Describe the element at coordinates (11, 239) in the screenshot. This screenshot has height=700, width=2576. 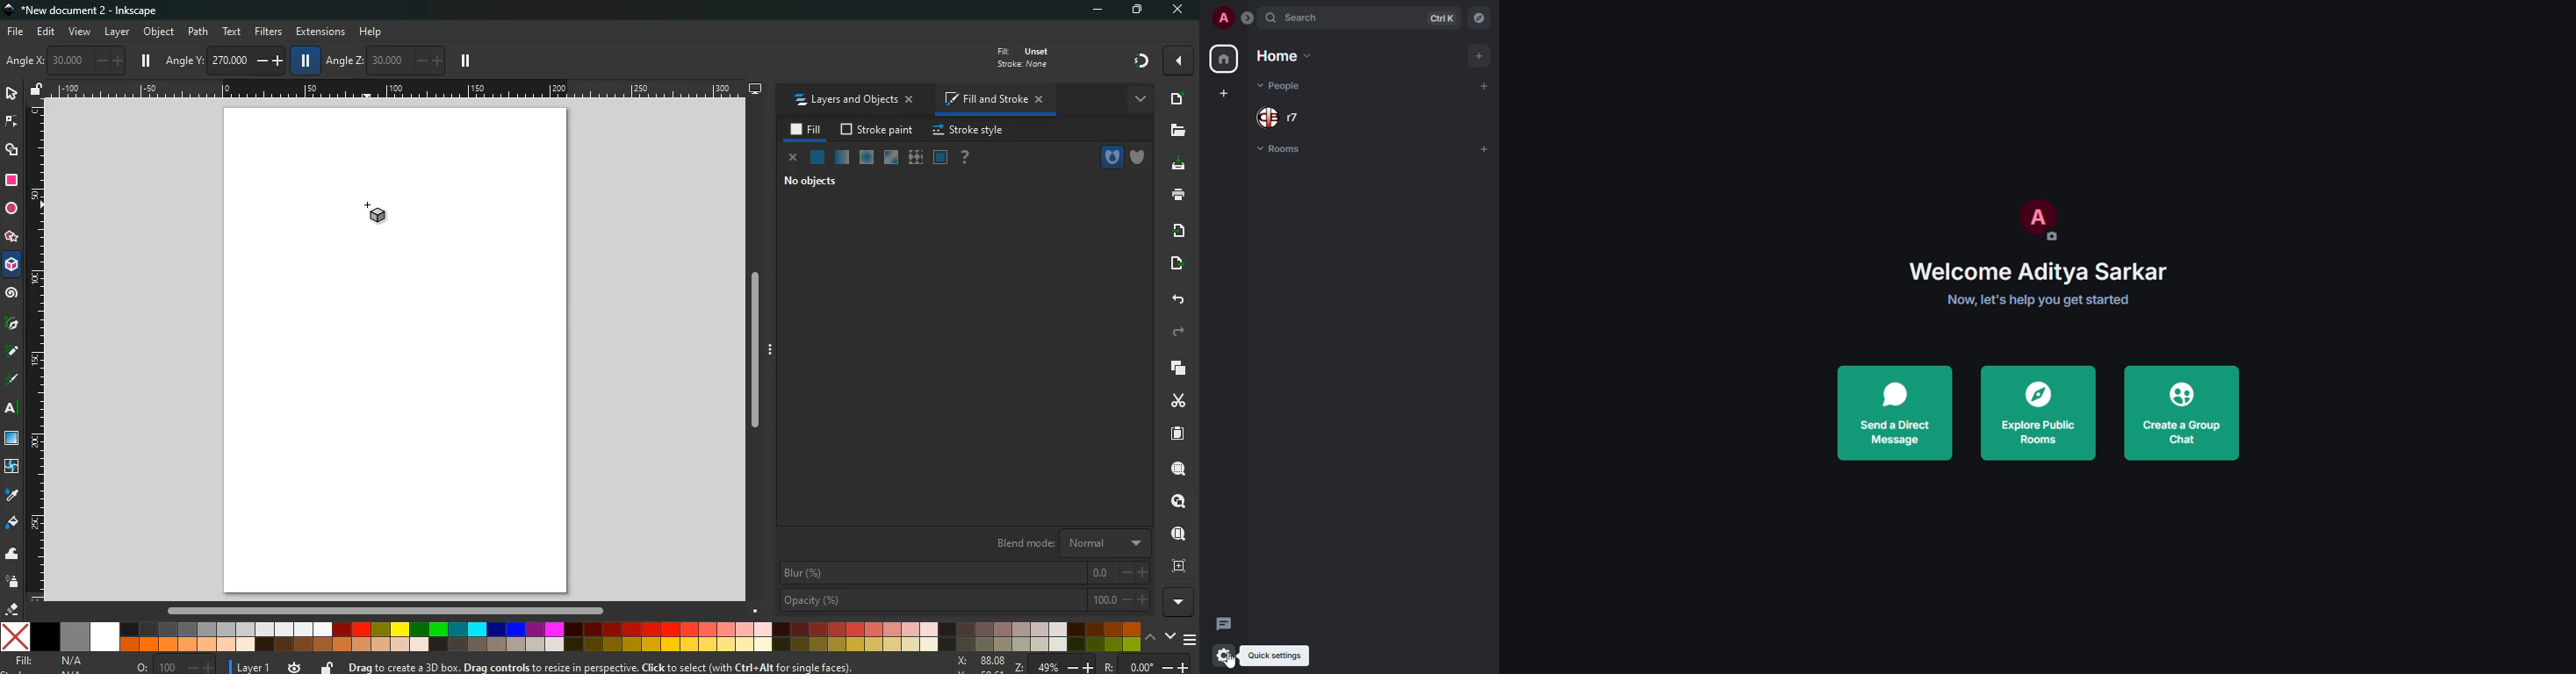
I see `star` at that location.